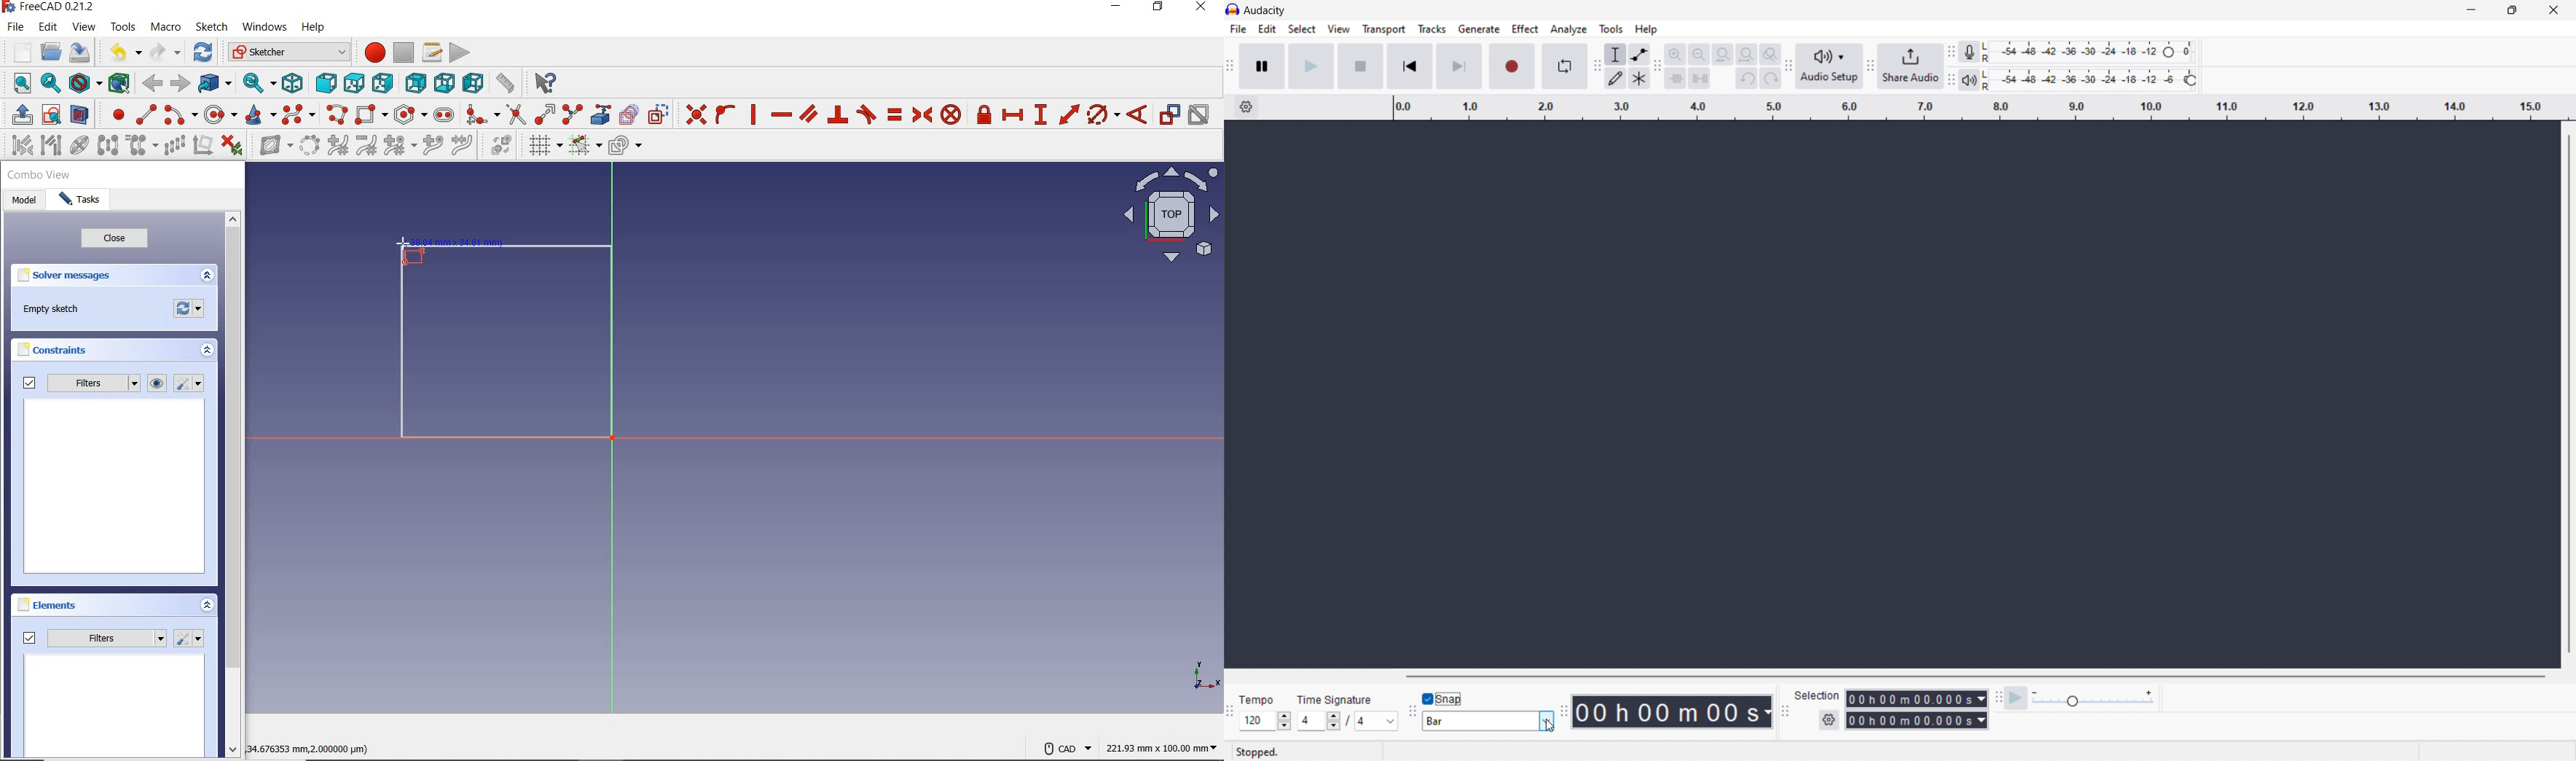  What do you see at coordinates (1786, 712) in the screenshot?
I see `selection toolbar` at bounding box center [1786, 712].